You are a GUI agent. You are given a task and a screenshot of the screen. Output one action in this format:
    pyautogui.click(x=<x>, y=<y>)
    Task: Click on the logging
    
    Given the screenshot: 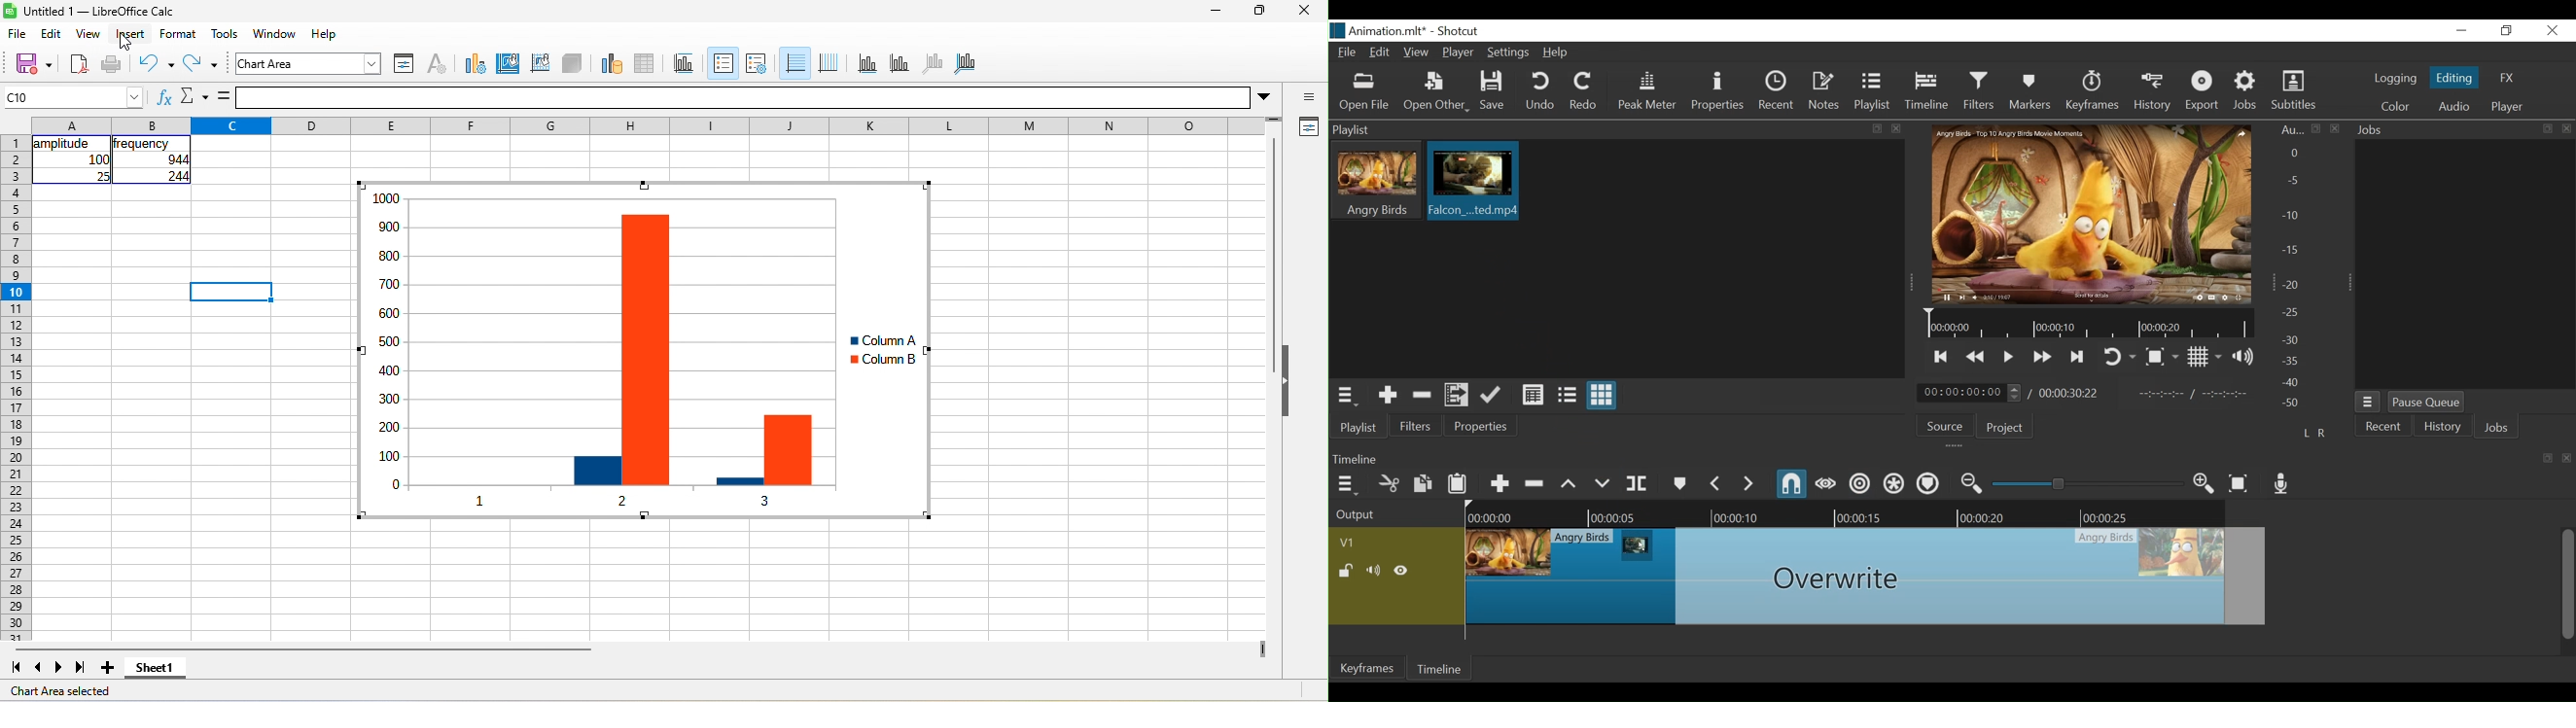 What is the action you would take?
    pyautogui.click(x=2395, y=79)
    